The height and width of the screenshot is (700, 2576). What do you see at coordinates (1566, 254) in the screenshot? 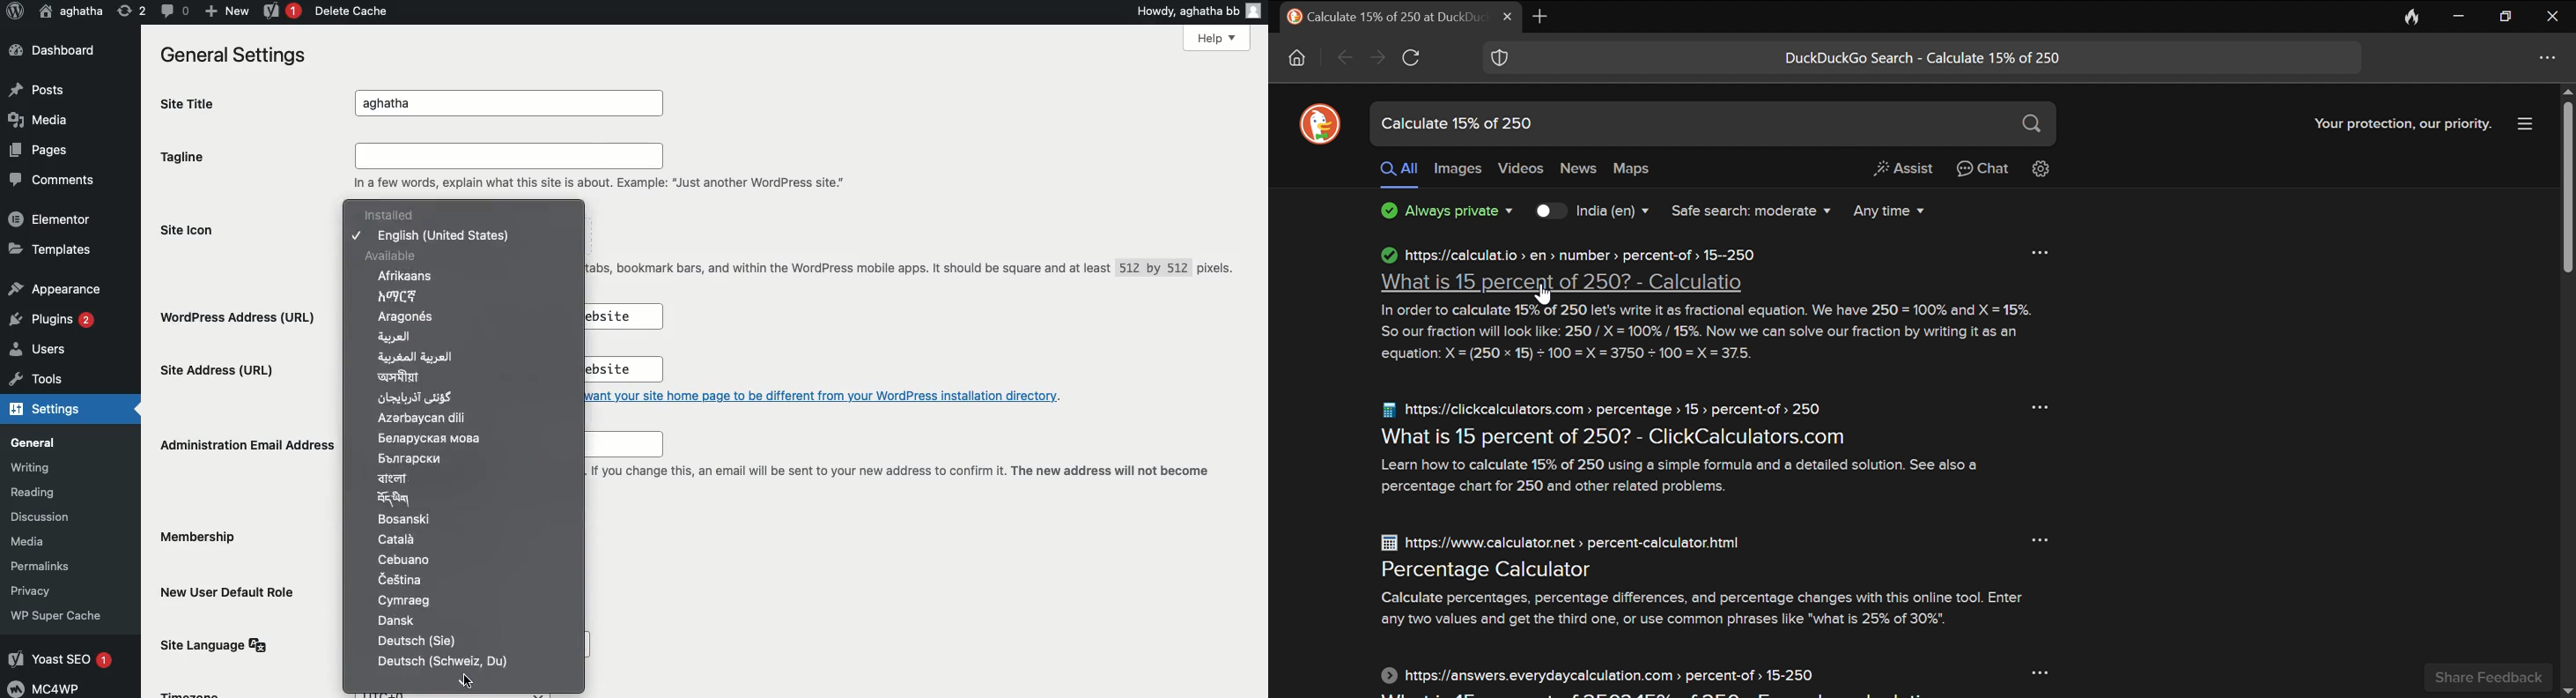
I see `web adress of result 1:  https://calculat.io > en > number > percent-of > 15--250` at bounding box center [1566, 254].